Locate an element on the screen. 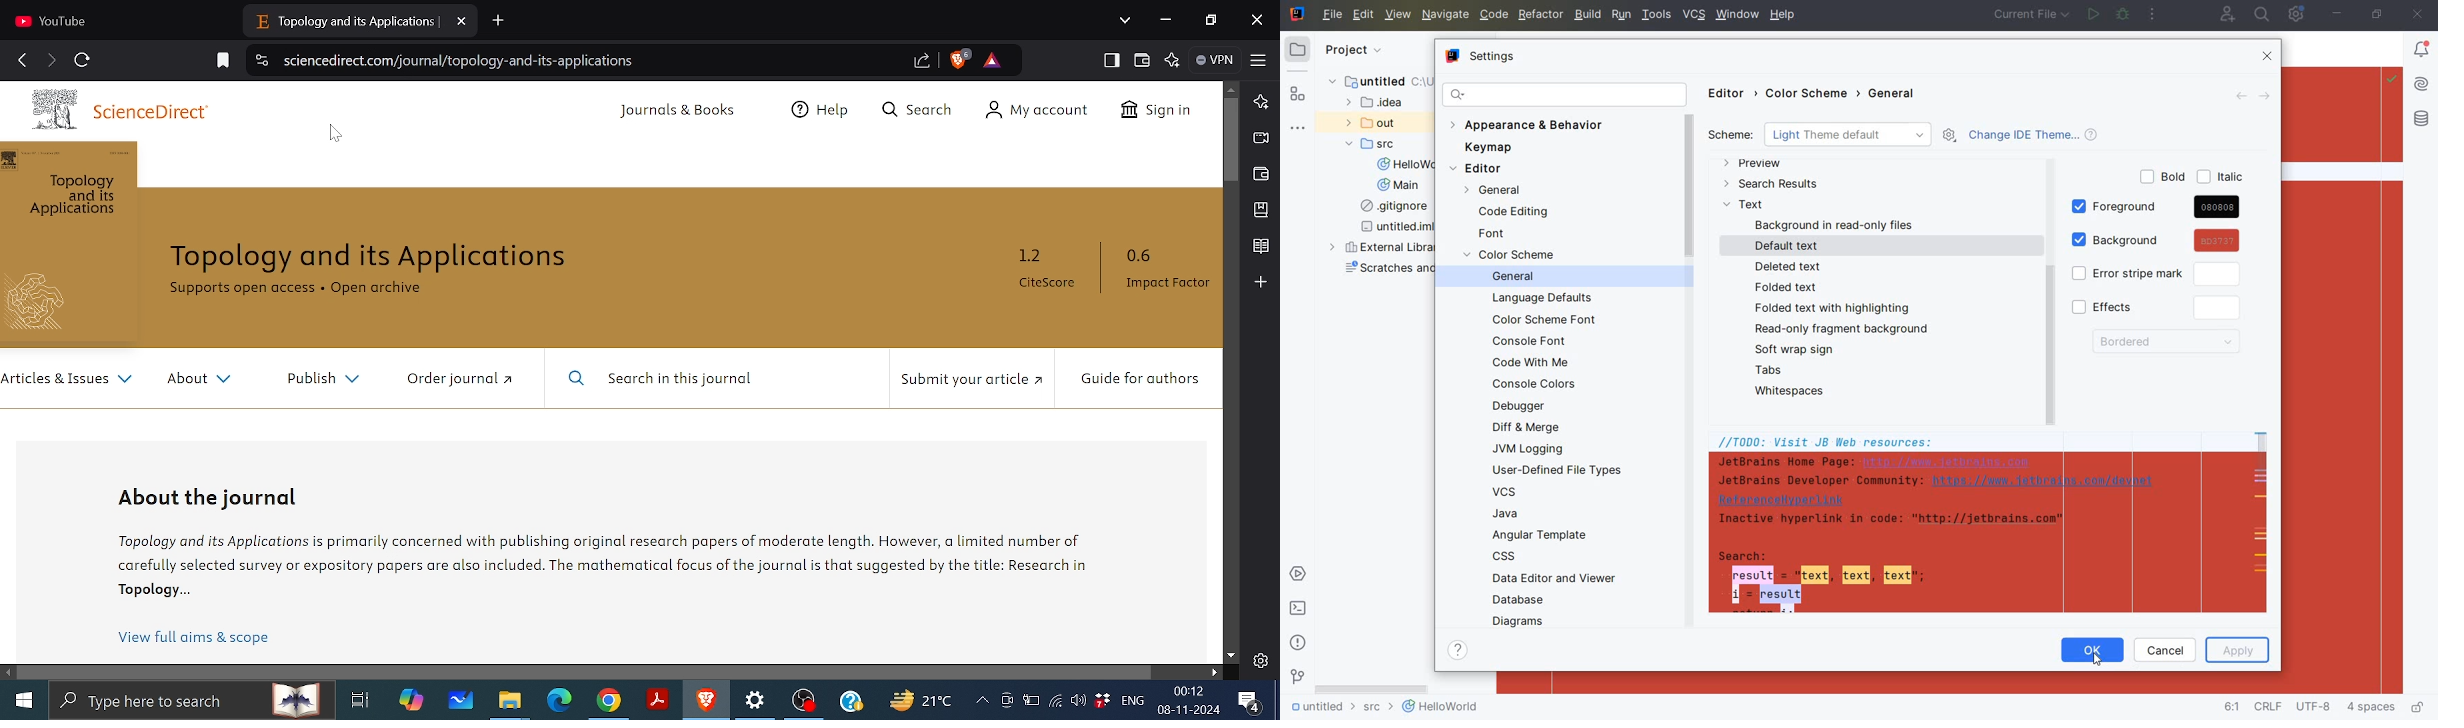 This screenshot has height=728, width=2464. Start is located at coordinates (22, 697).